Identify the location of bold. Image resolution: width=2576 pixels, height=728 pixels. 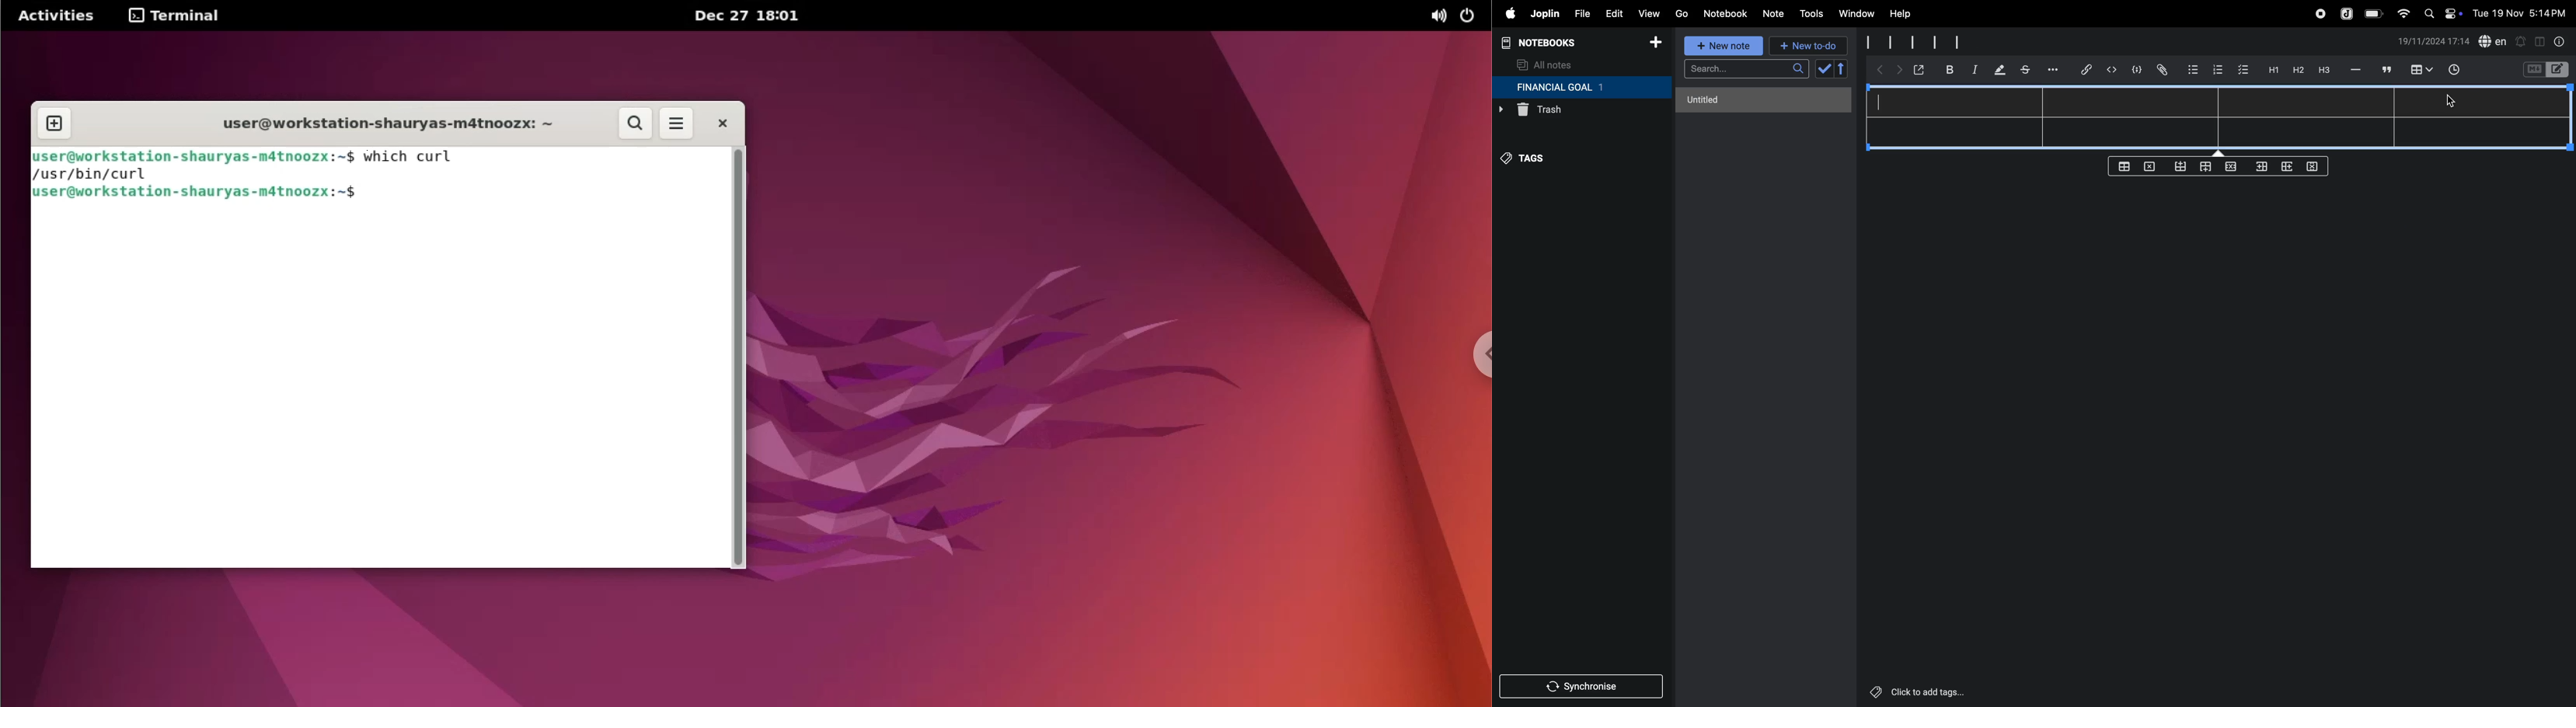
(1945, 69).